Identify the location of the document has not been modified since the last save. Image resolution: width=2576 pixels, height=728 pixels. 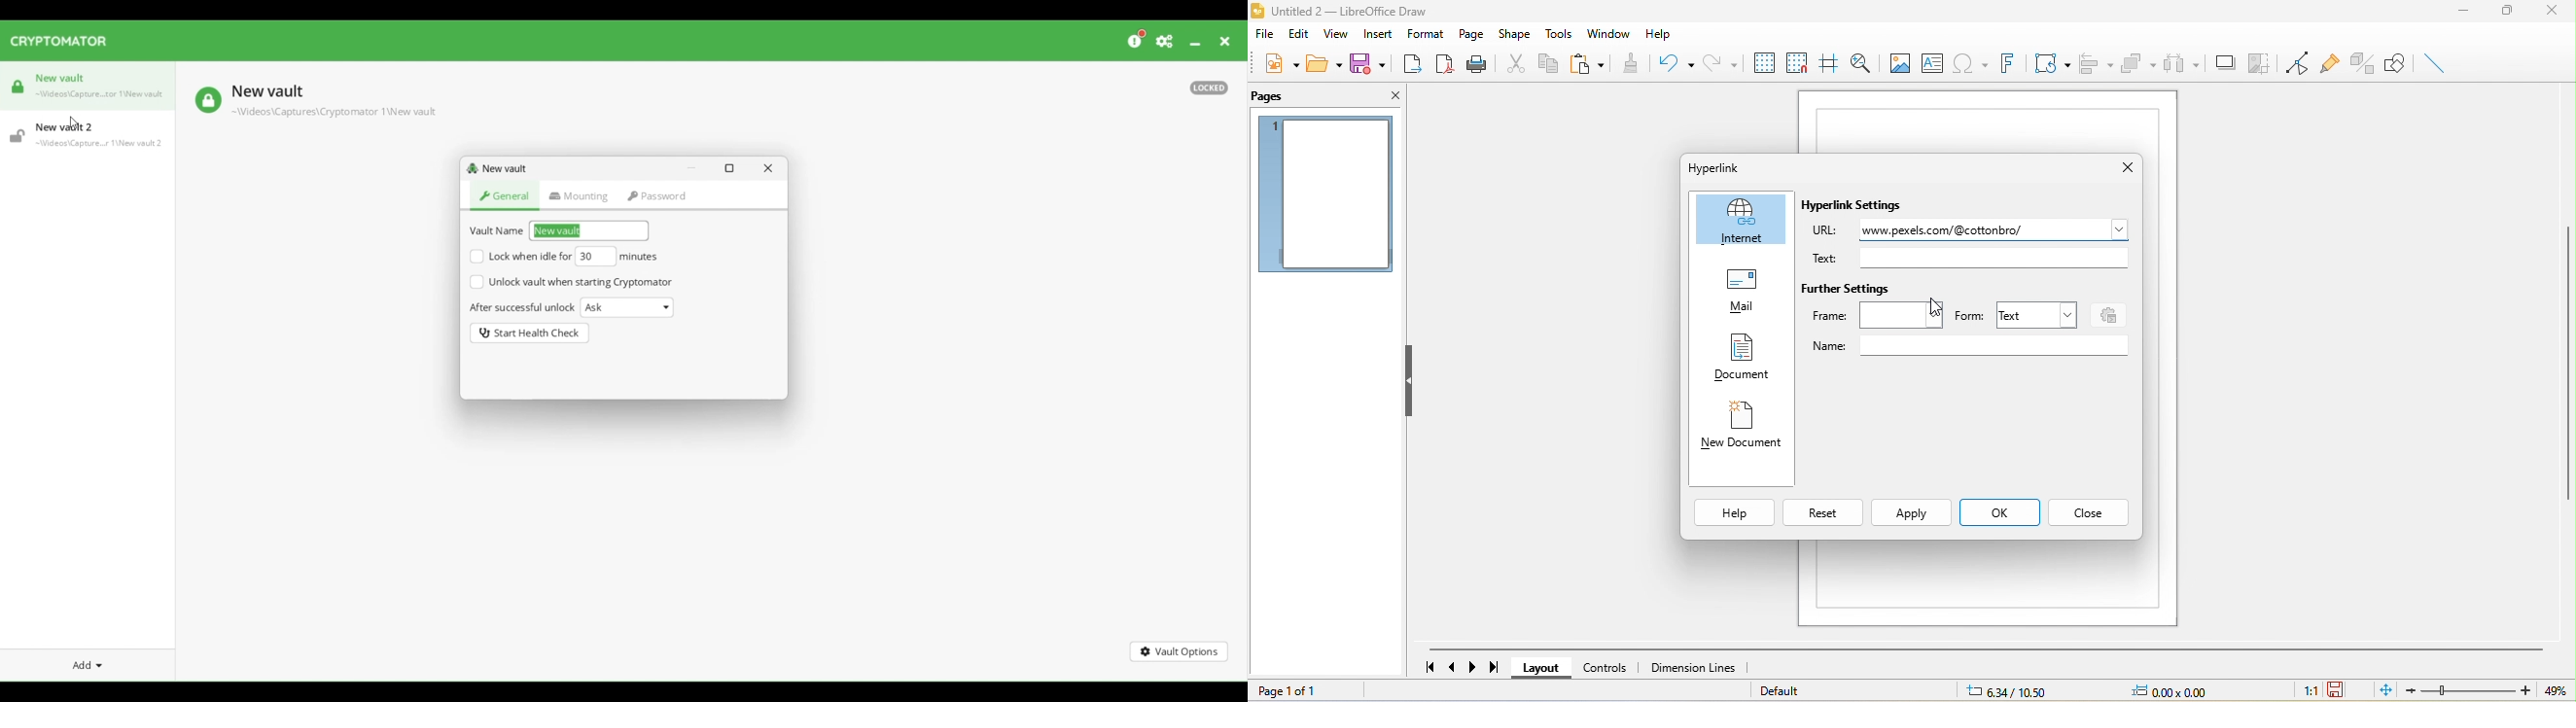
(2347, 691).